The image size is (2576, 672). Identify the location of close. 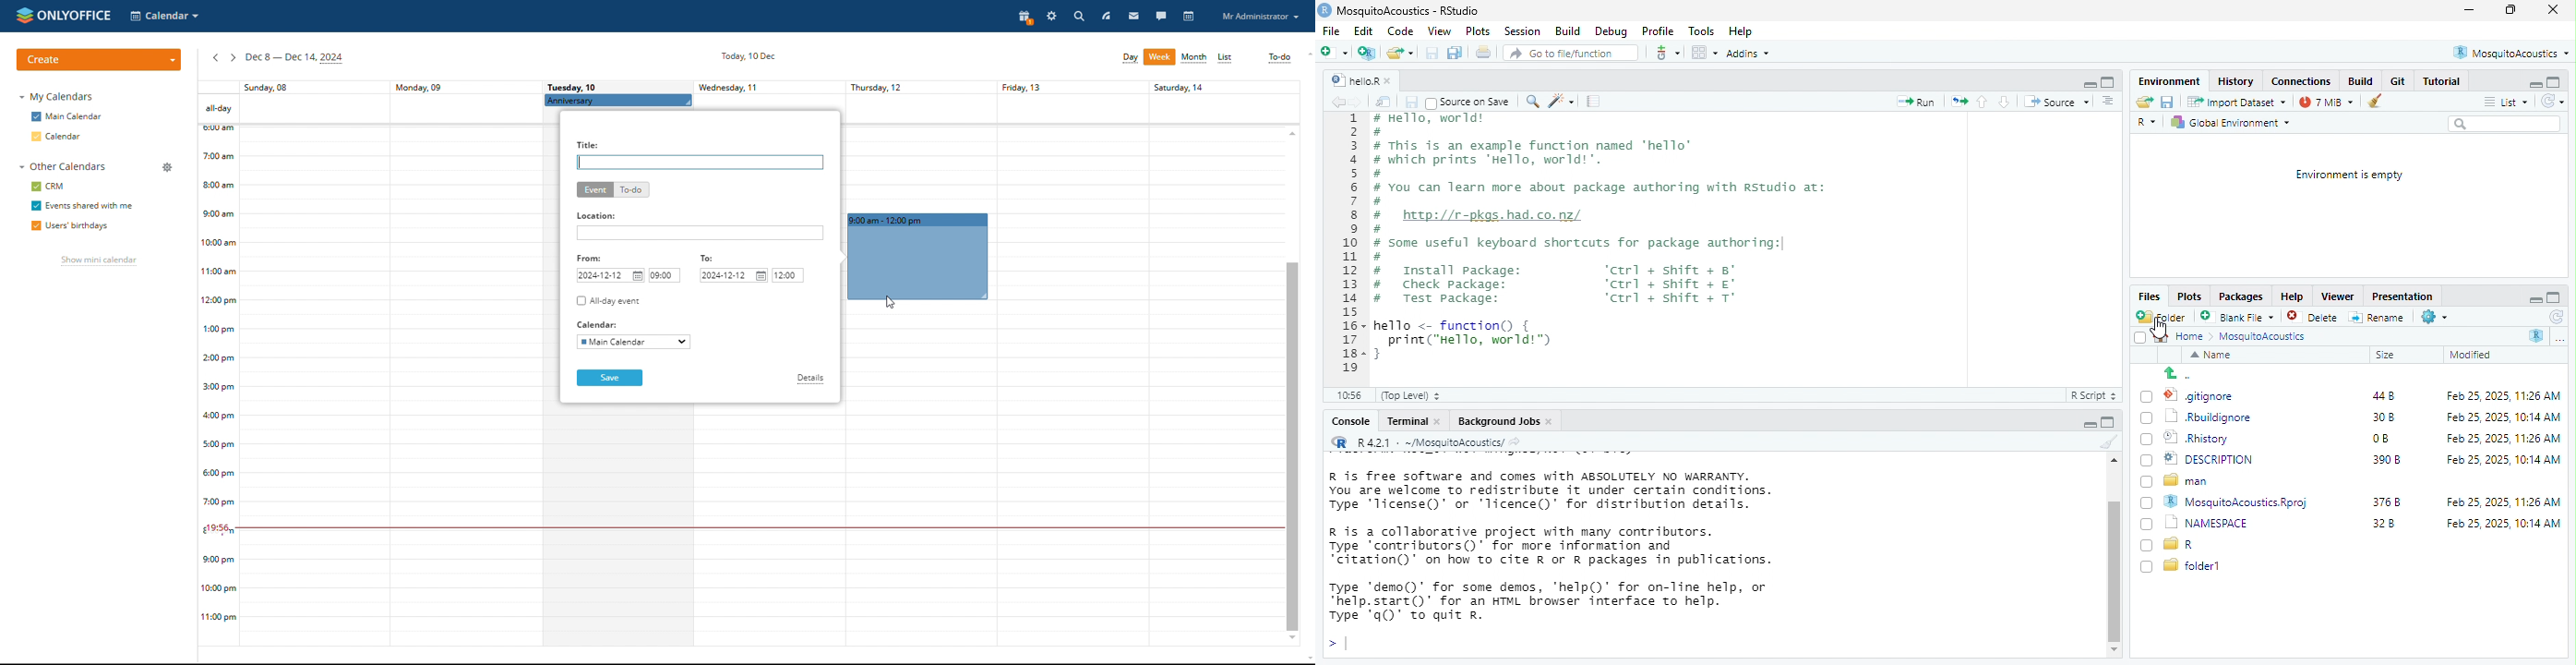
(2550, 10).